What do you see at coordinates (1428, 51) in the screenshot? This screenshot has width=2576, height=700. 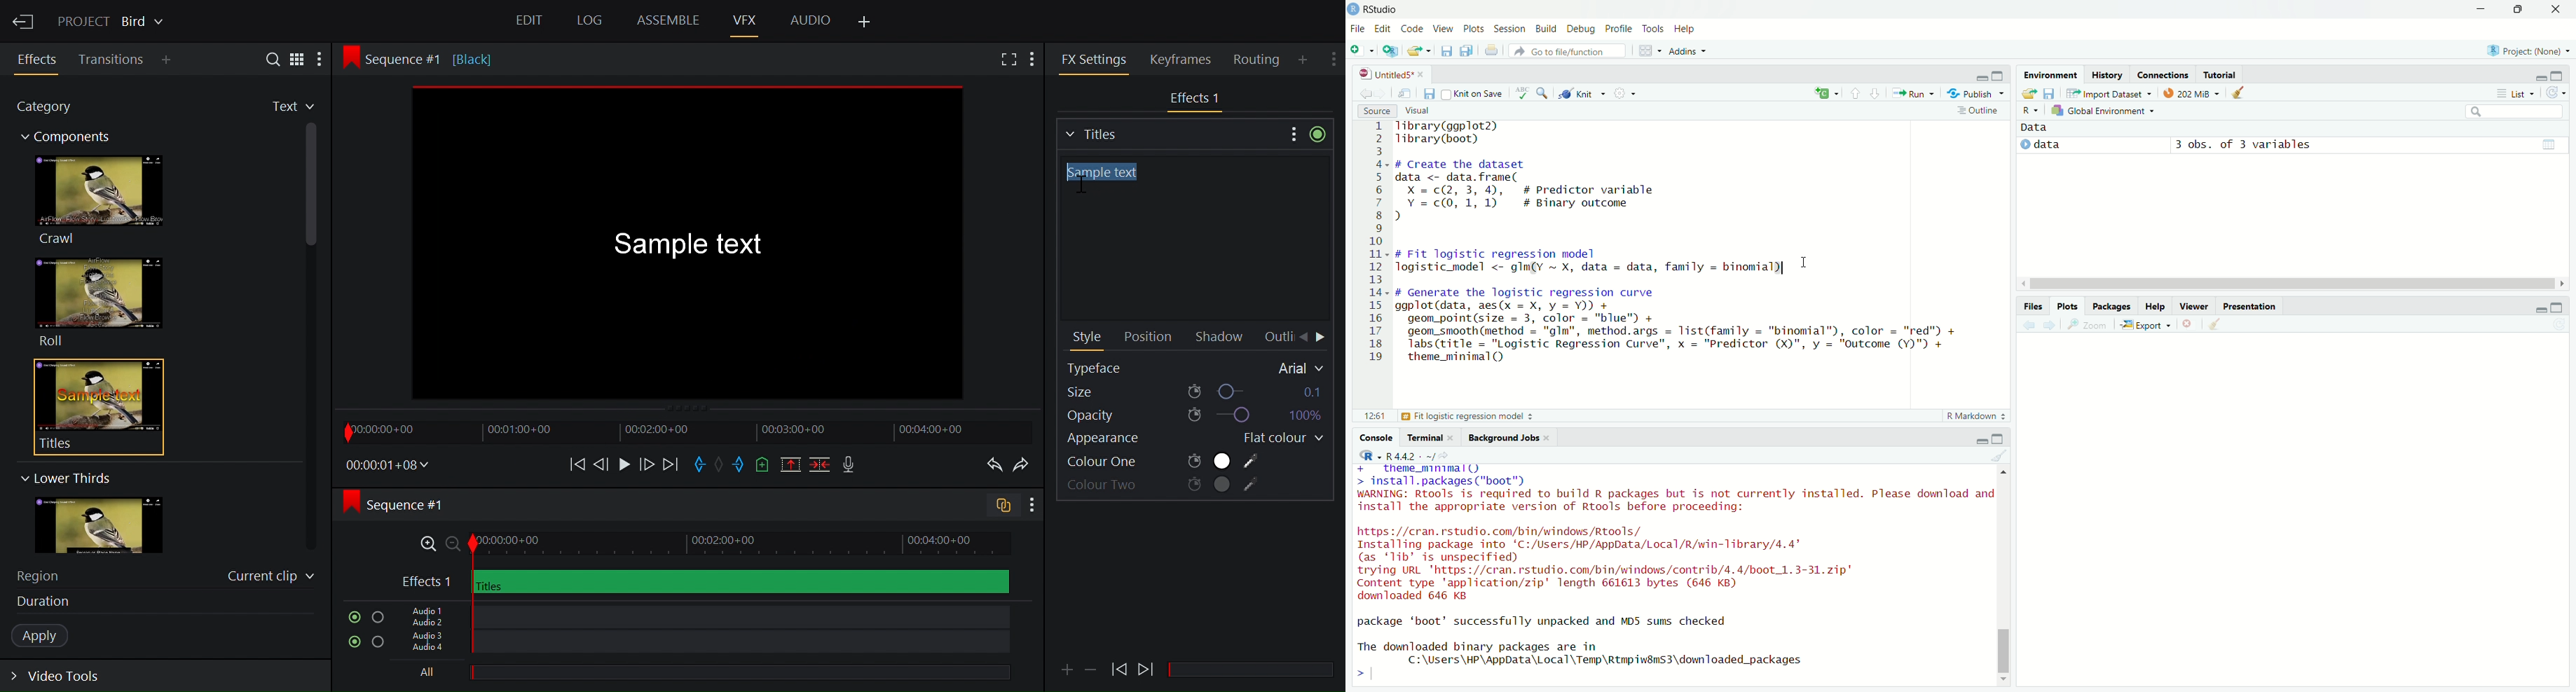 I see `Open recent files` at bounding box center [1428, 51].